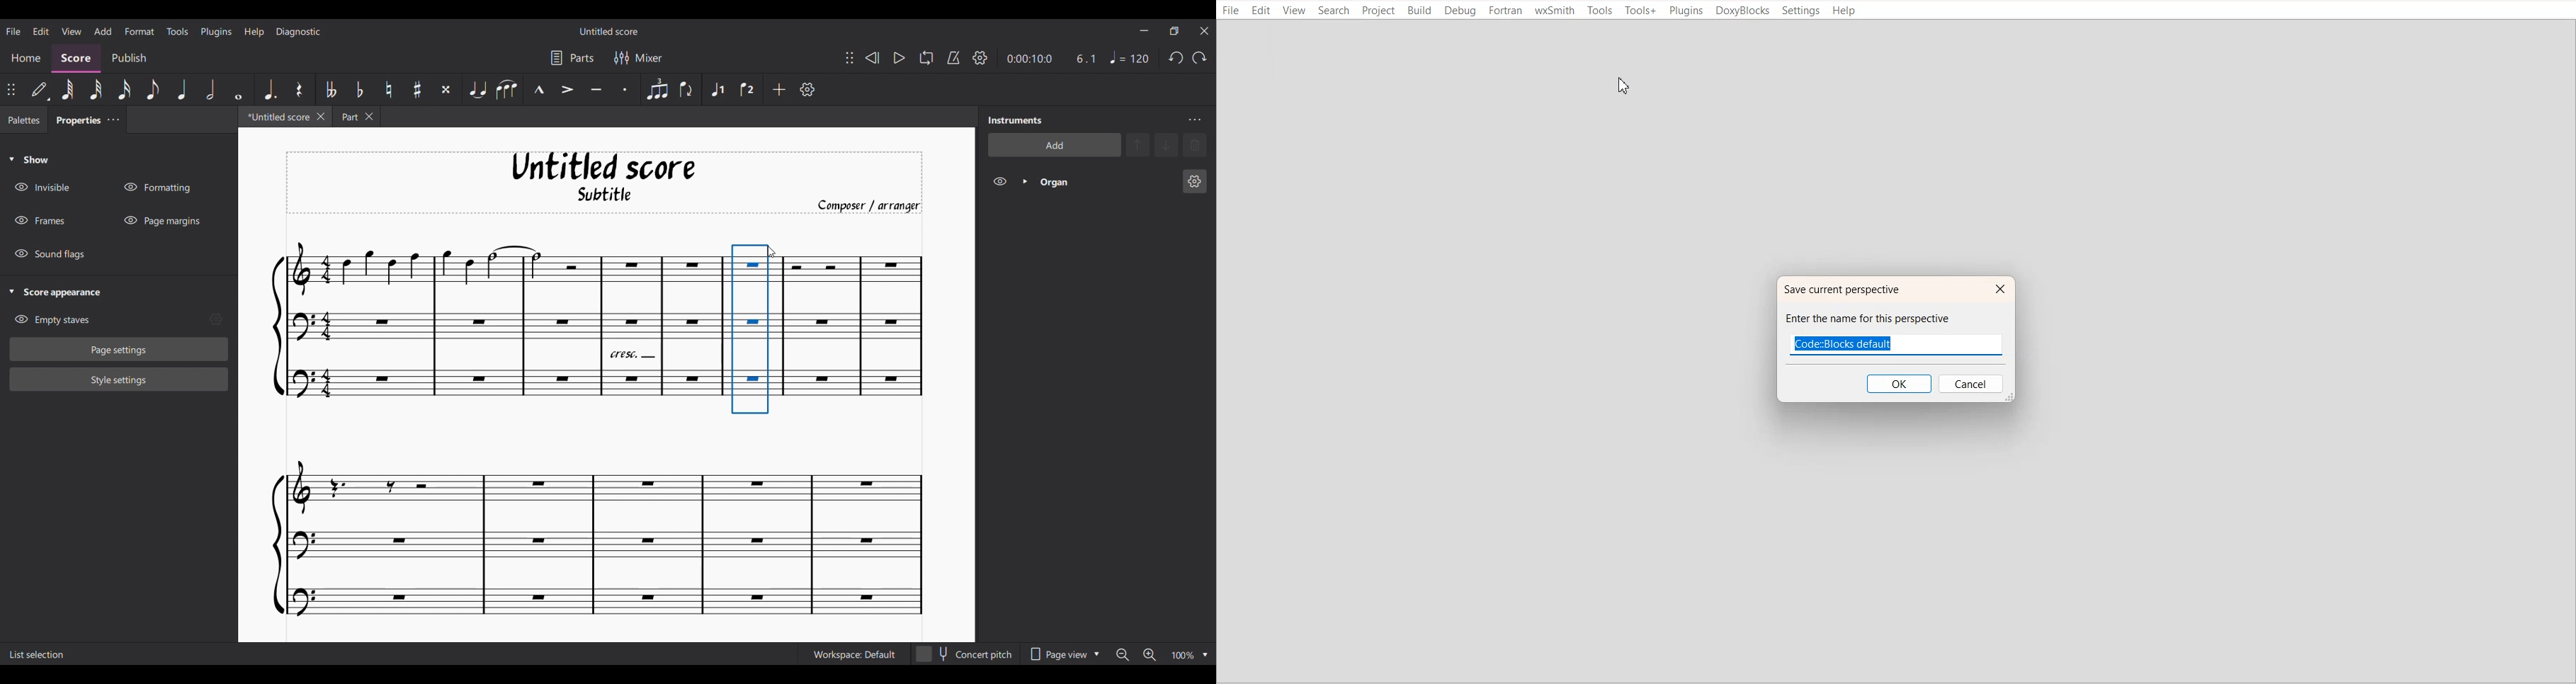  Describe the element at coordinates (1622, 86) in the screenshot. I see `Cursor` at that location.